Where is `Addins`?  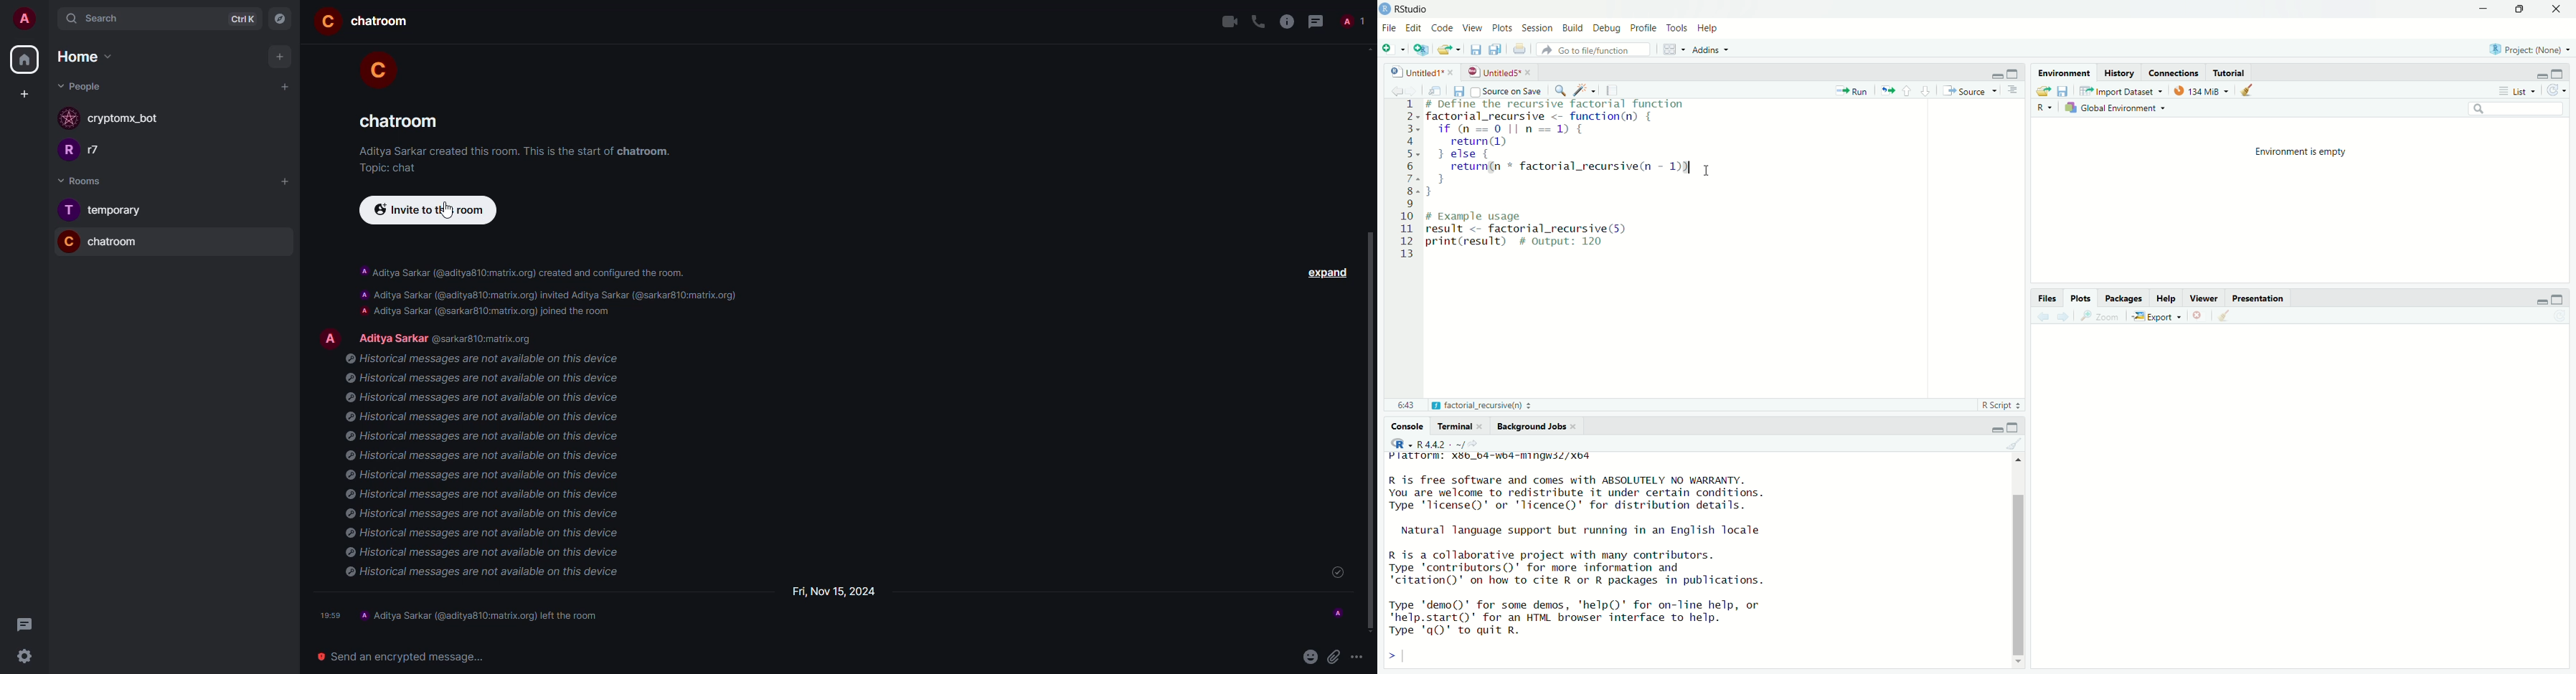
Addins is located at coordinates (1716, 50).